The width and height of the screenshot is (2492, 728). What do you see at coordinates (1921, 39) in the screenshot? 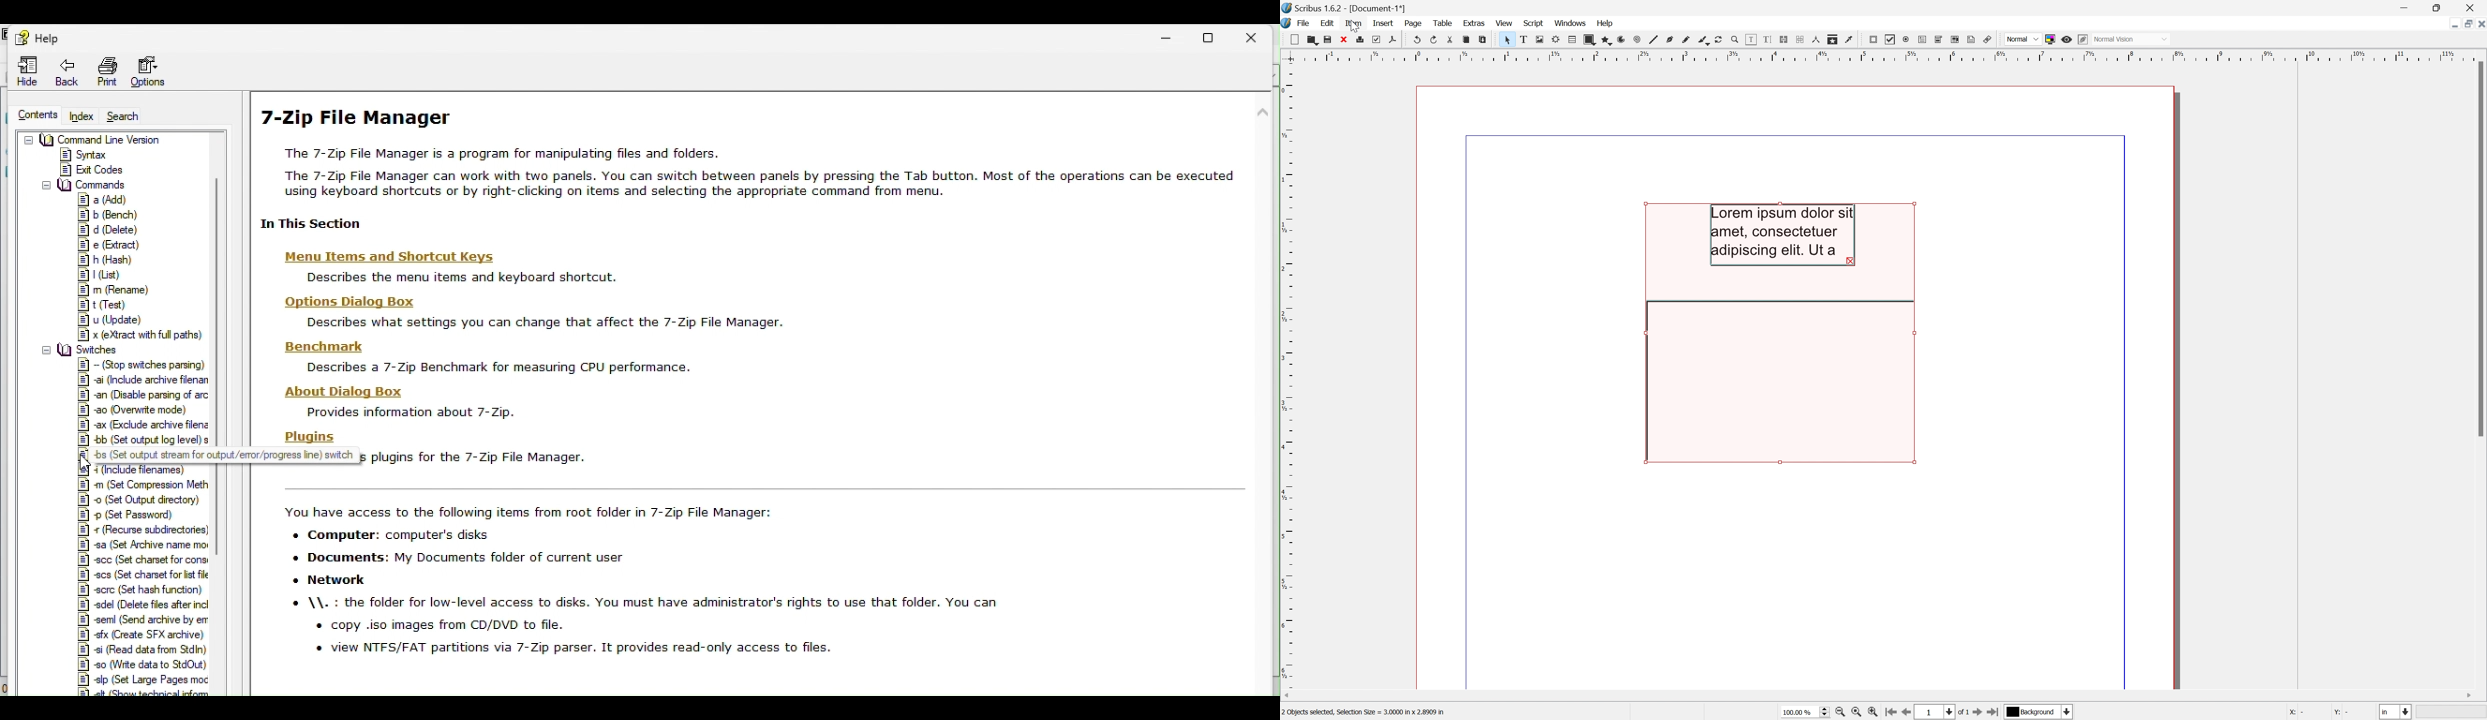
I see `PDF text field` at bounding box center [1921, 39].